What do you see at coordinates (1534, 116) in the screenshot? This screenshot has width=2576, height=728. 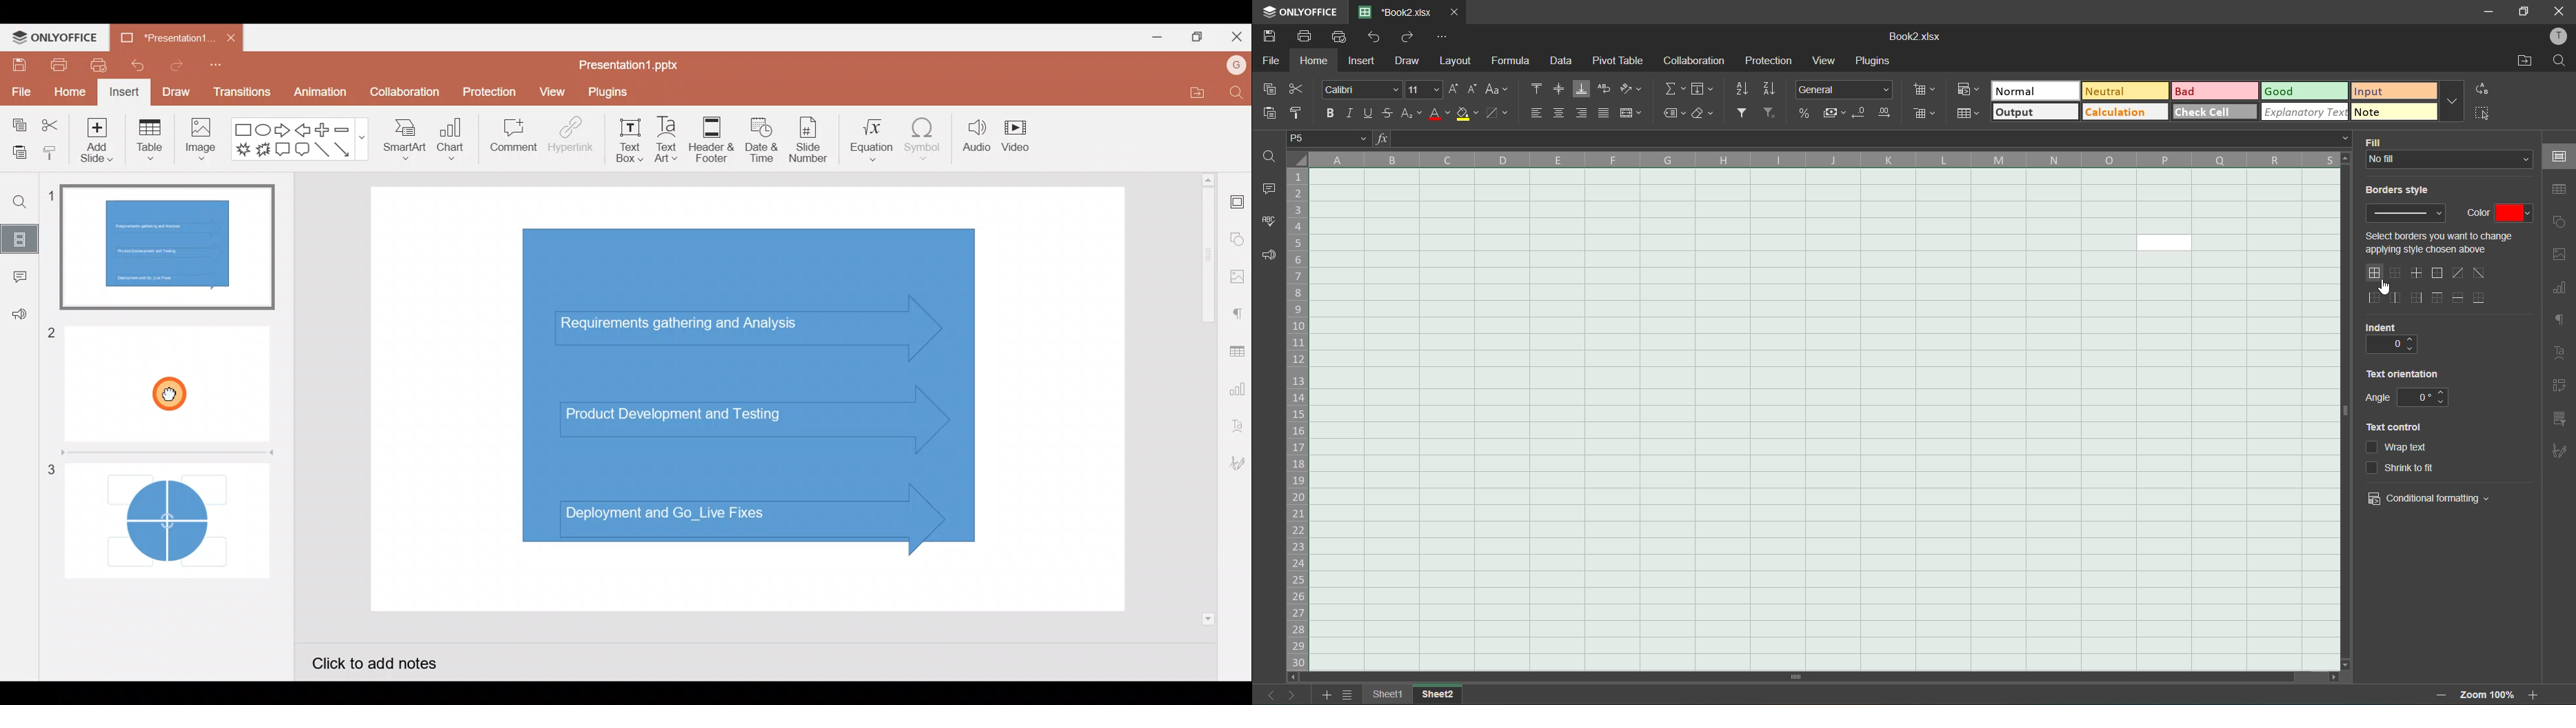 I see `align left` at bounding box center [1534, 116].